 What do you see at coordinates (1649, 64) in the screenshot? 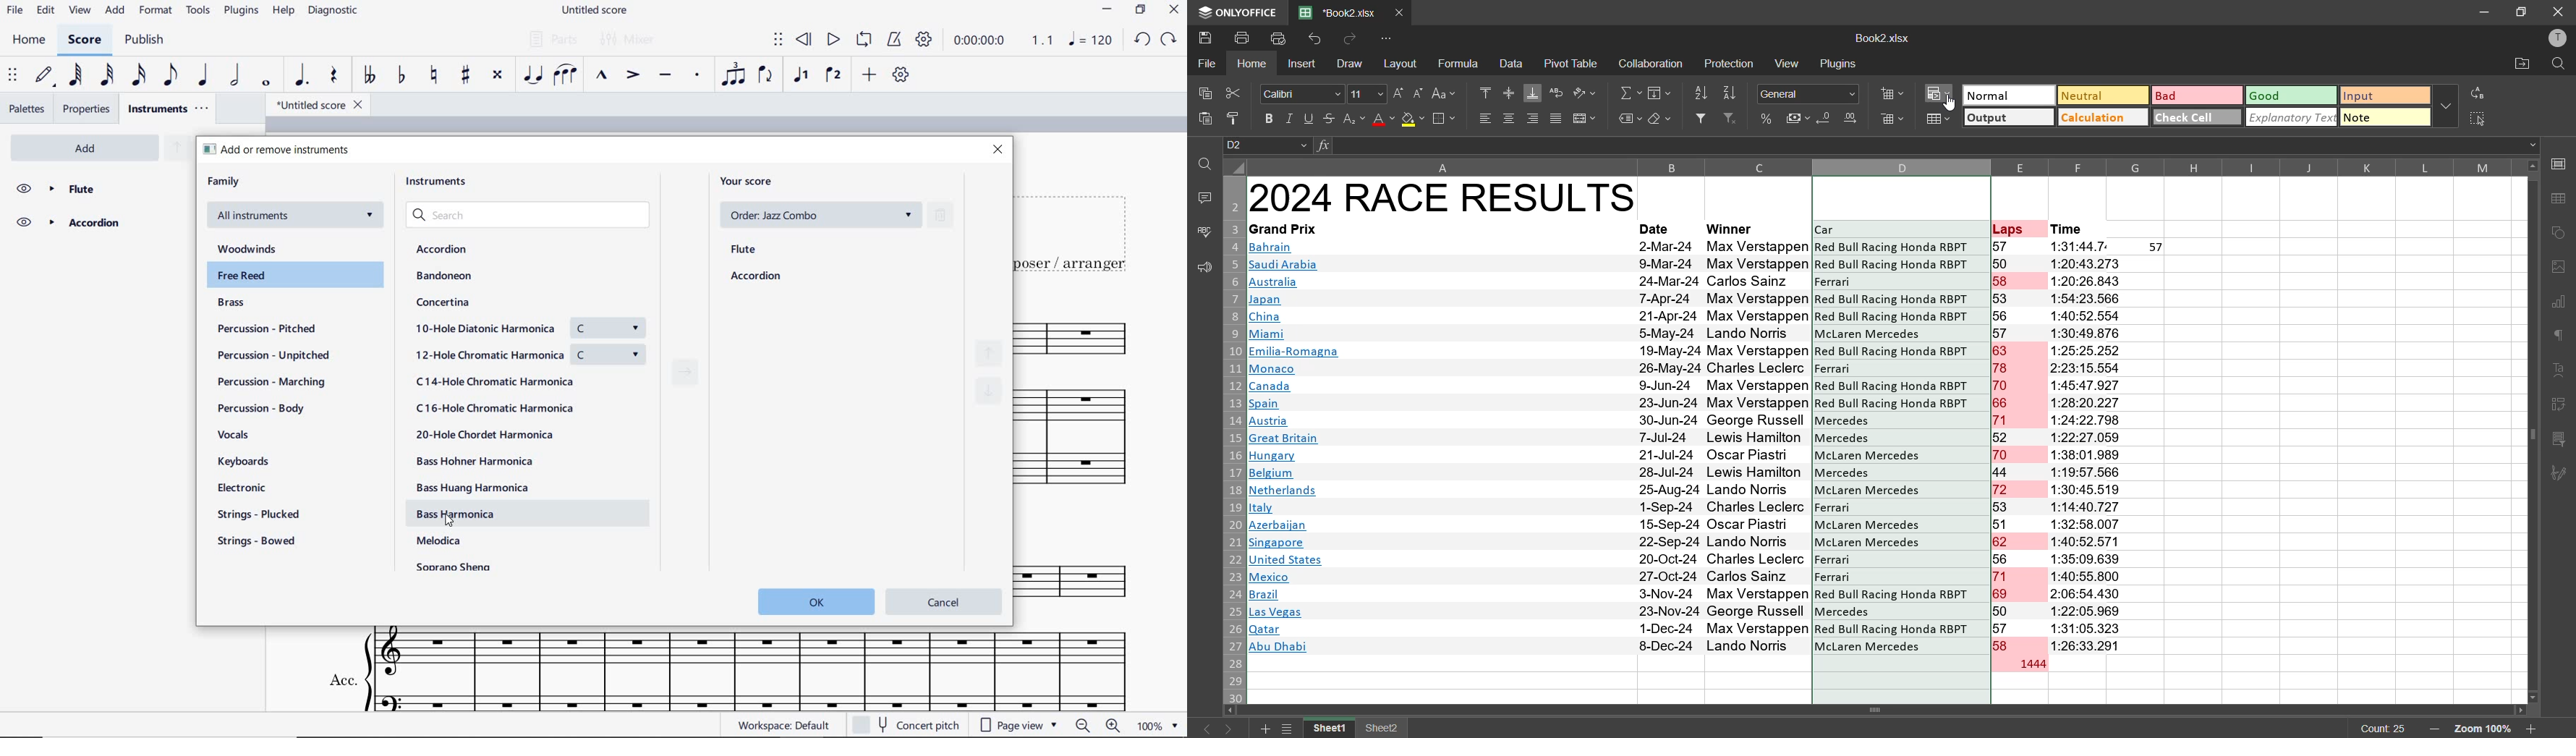
I see `collaboration` at bounding box center [1649, 64].